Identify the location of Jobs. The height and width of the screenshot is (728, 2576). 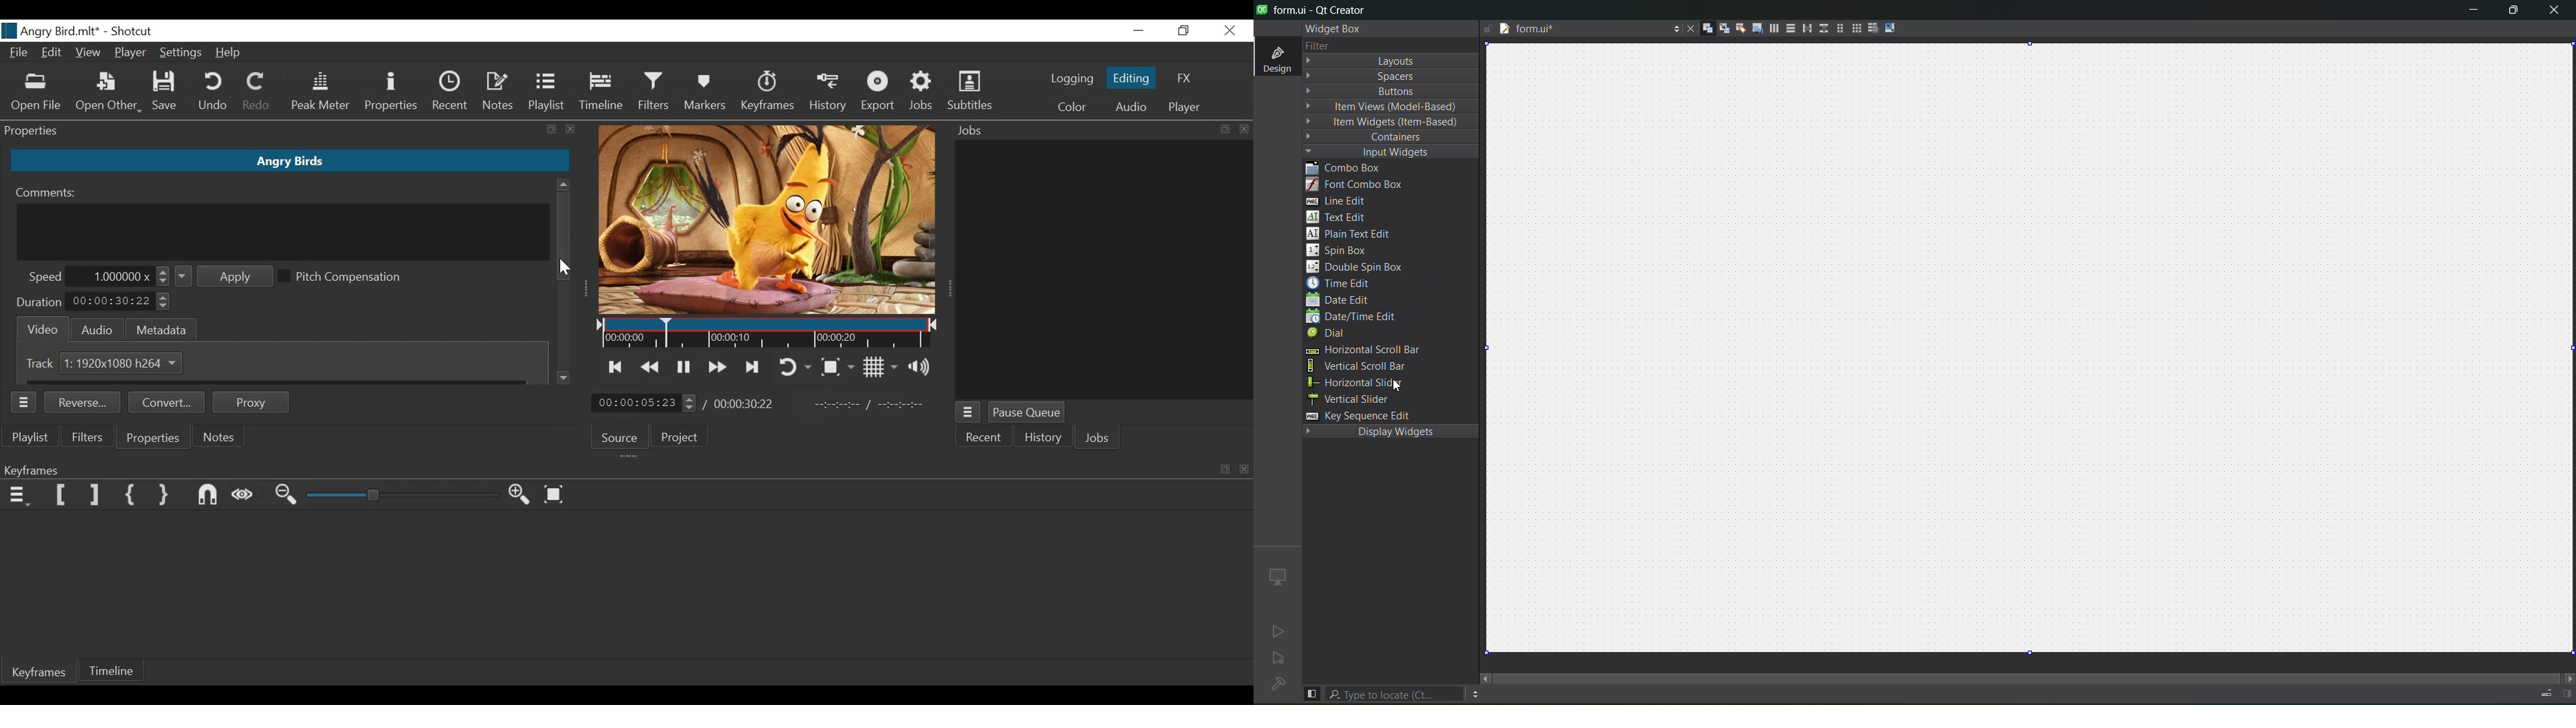
(1098, 438).